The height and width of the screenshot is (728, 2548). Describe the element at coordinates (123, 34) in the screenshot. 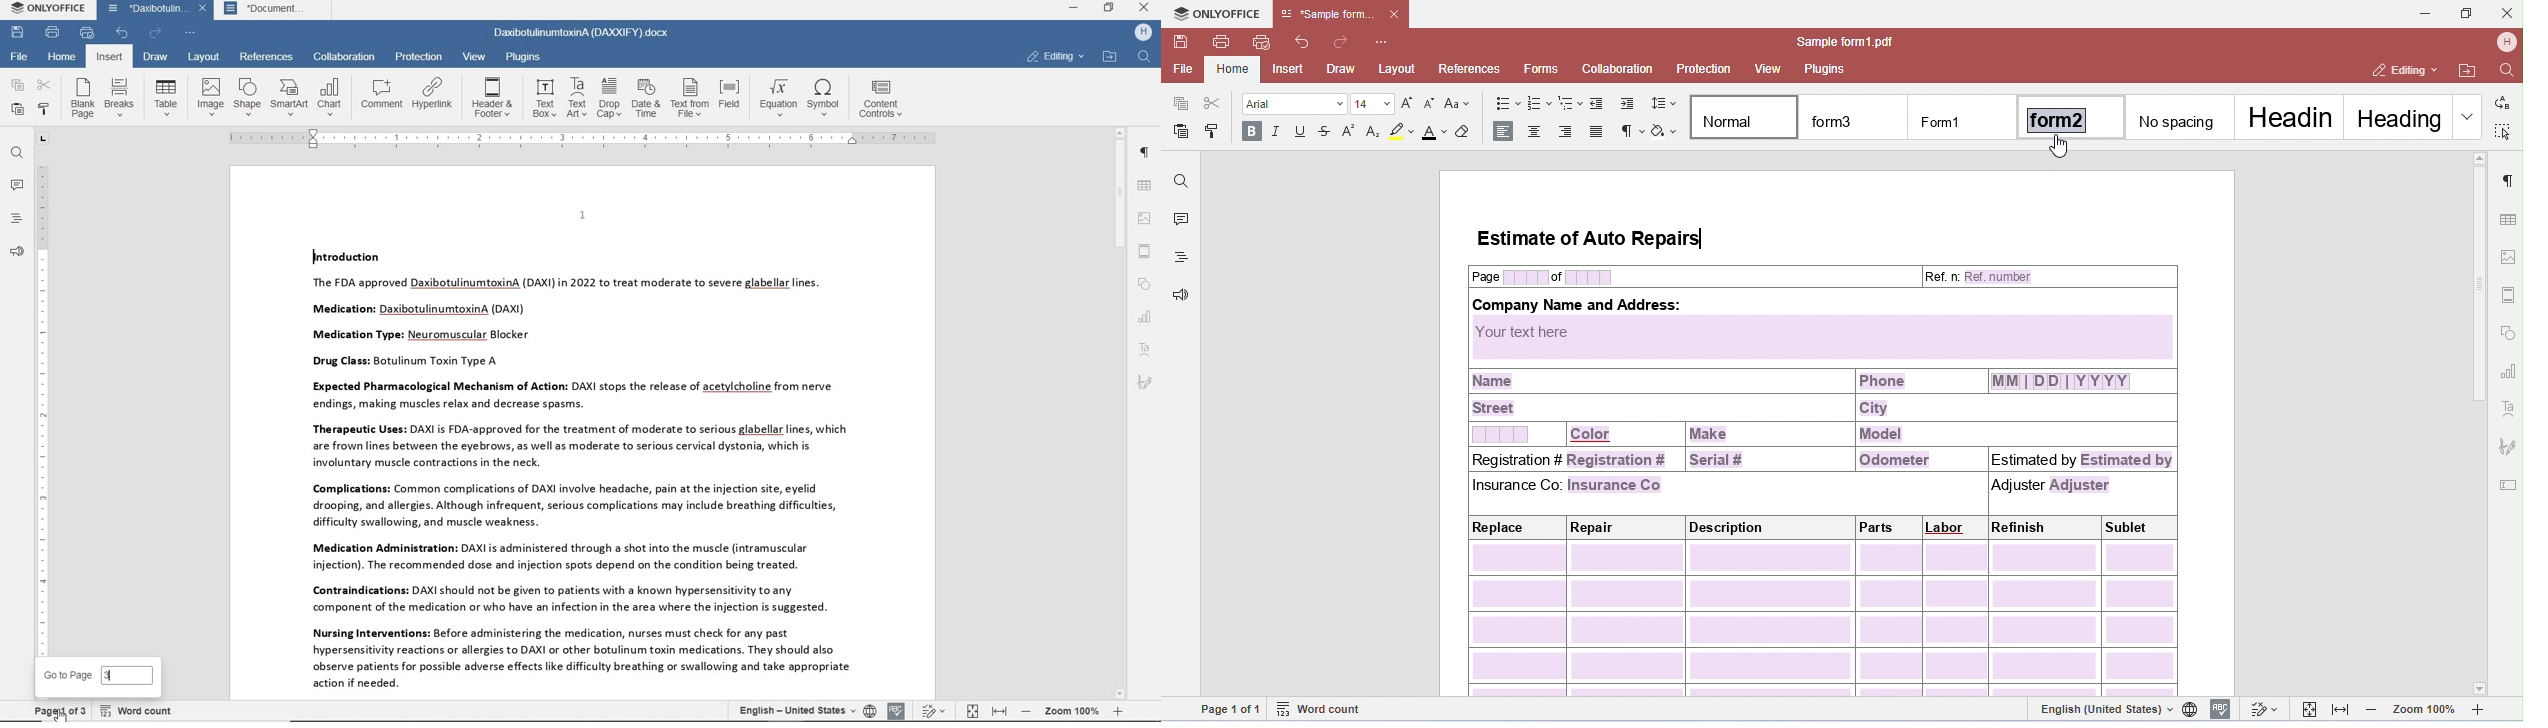

I see `undo` at that location.